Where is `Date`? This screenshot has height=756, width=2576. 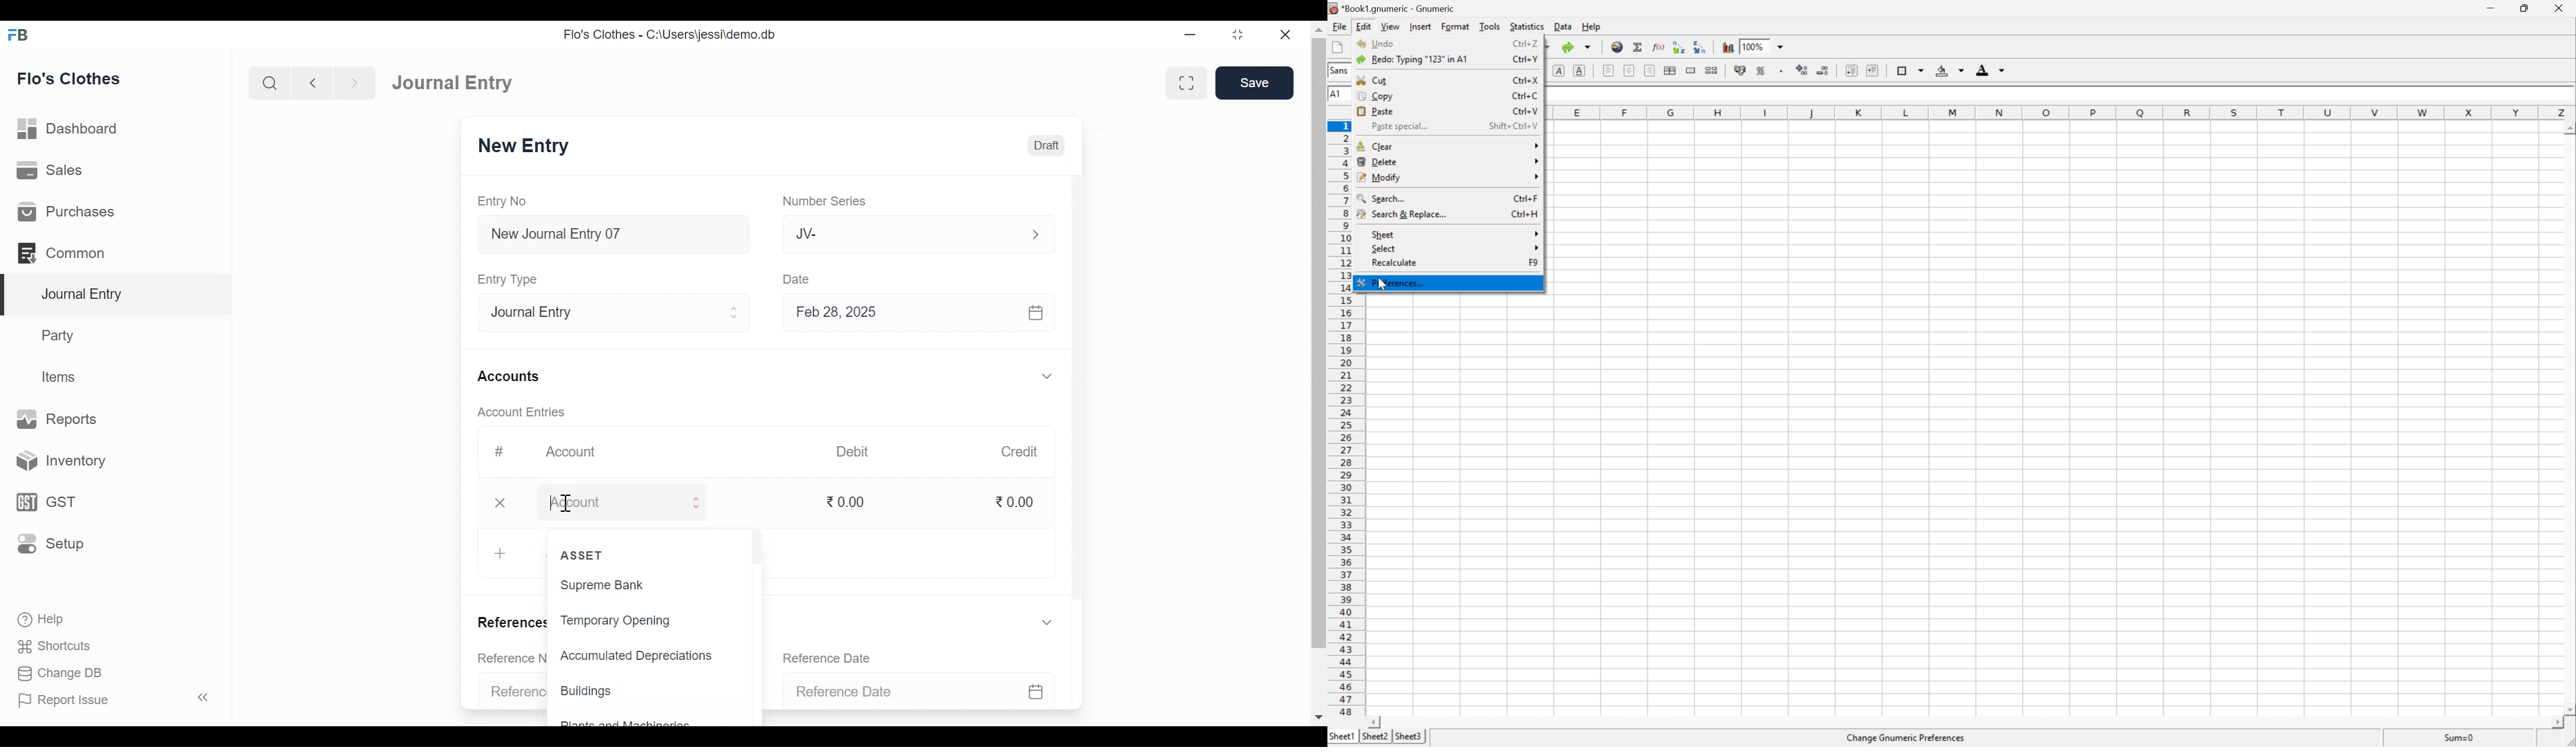
Date is located at coordinates (798, 279).